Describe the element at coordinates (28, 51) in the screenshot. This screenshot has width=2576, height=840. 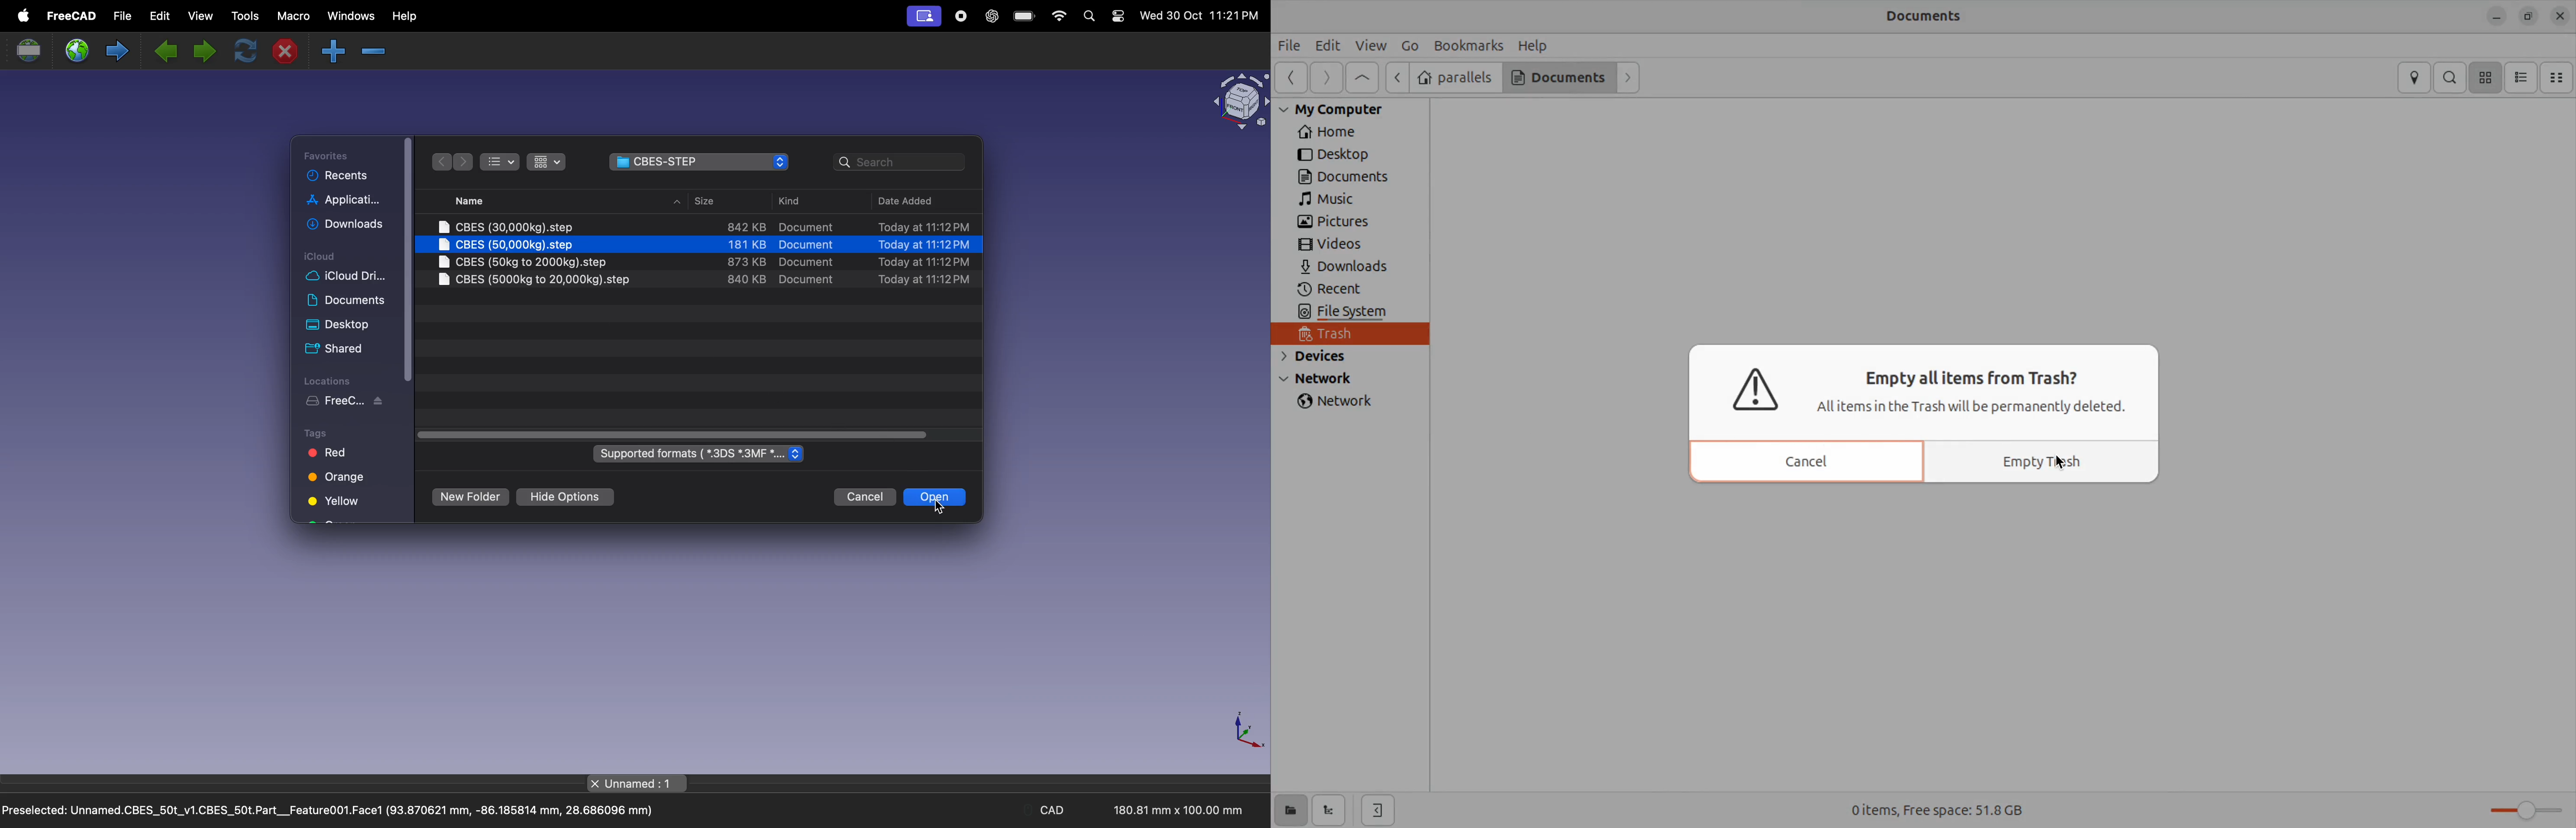
I see `set url` at that location.